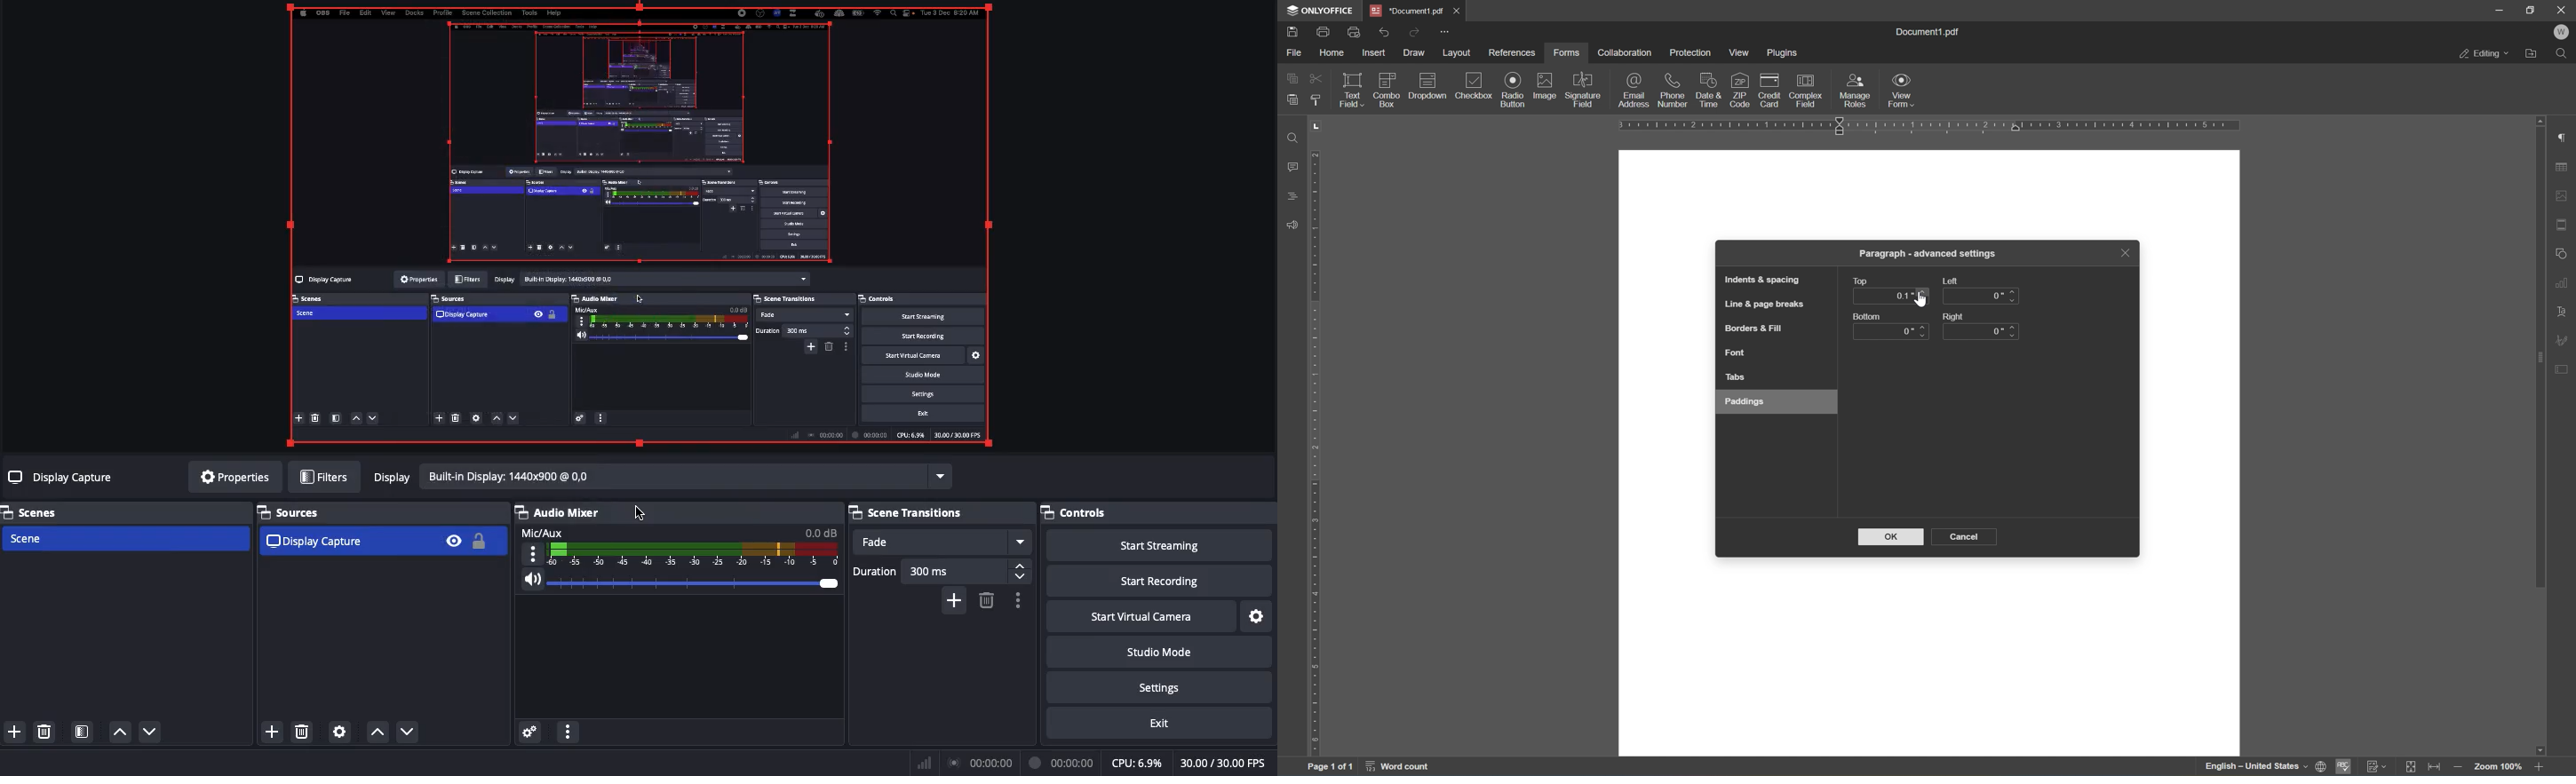 The image size is (2576, 784). What do you see at coordinates (2262, 766) in the screenshot?
I see `set document language` at bounding box center [2262, 766].